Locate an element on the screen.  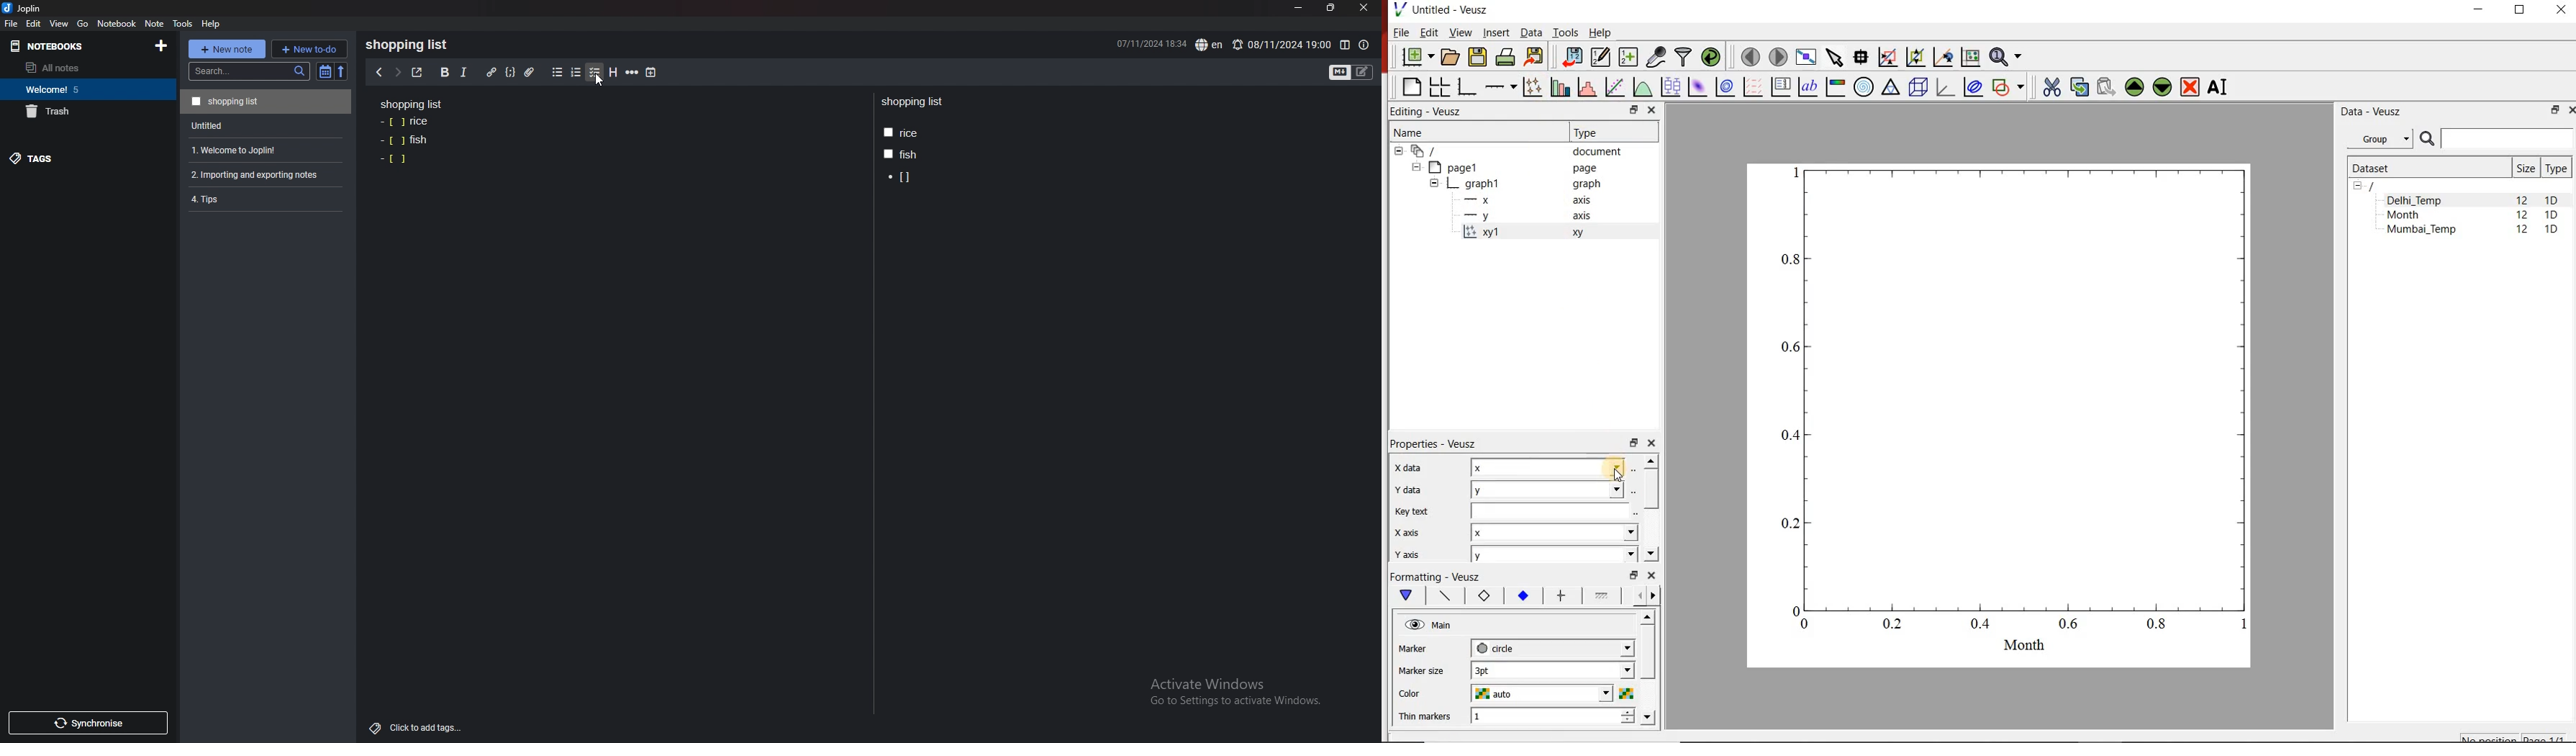
Welcome 5 is located at coordinates (84, 89).